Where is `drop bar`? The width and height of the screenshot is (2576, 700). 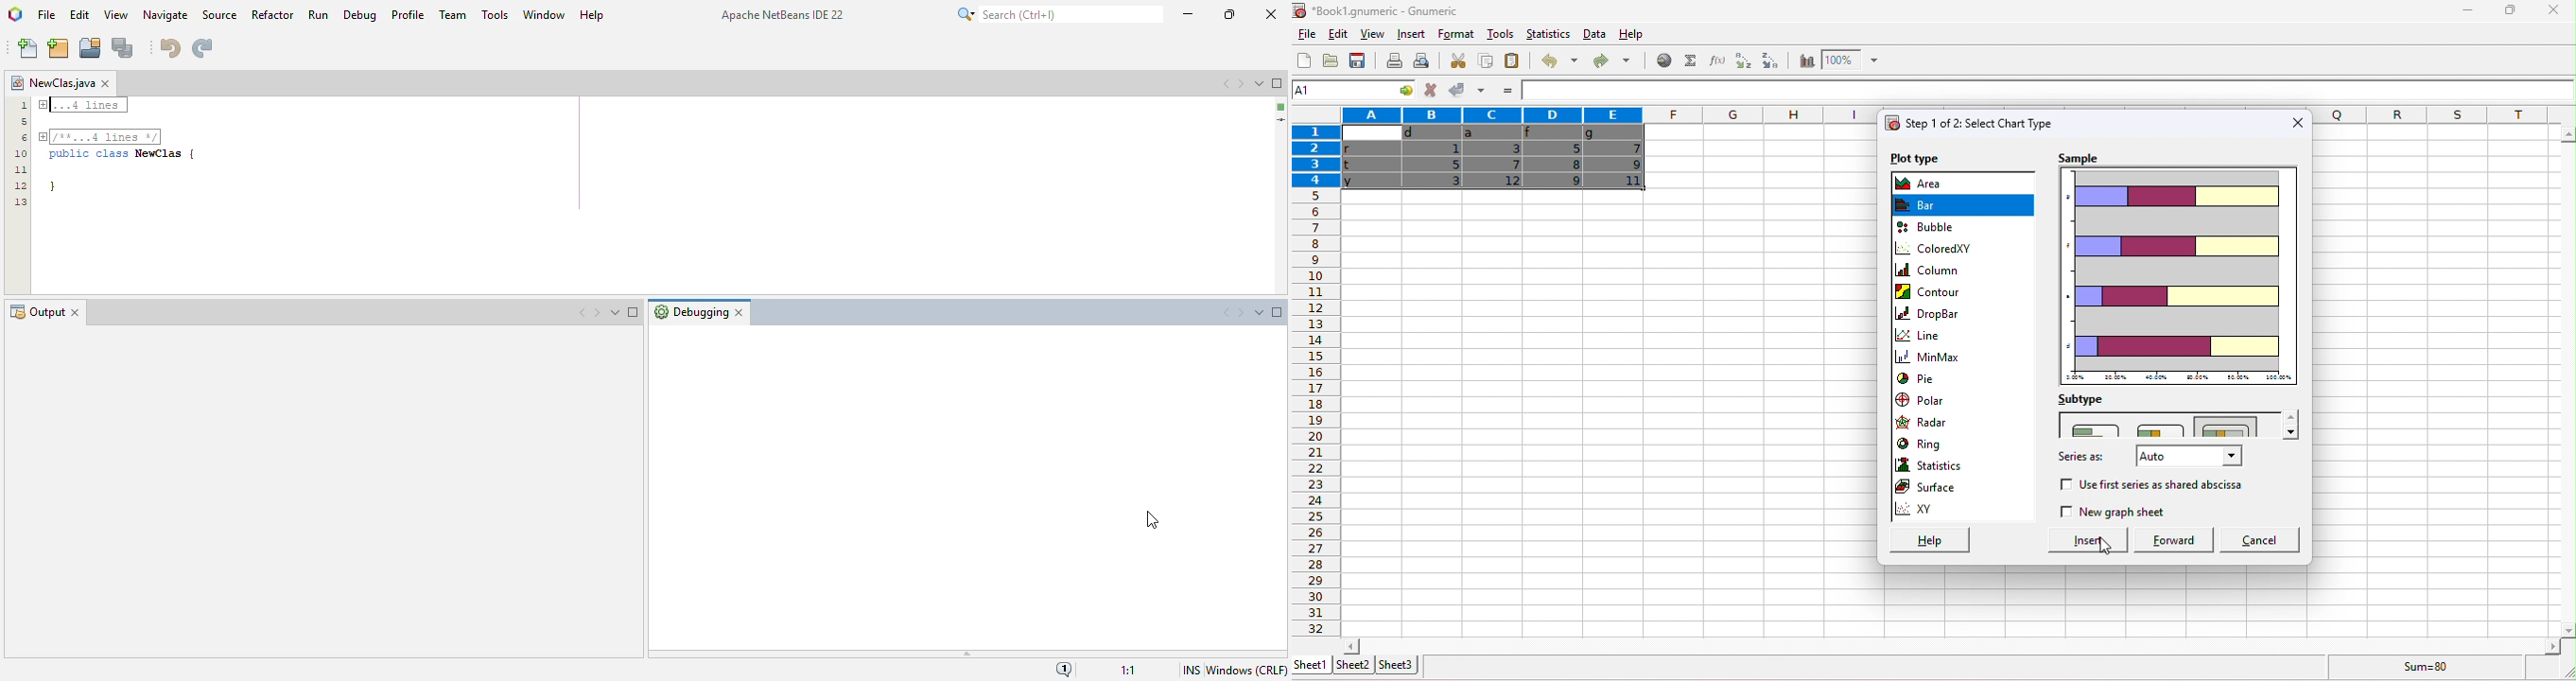
drop bar is located at coordinates (1932, 315).